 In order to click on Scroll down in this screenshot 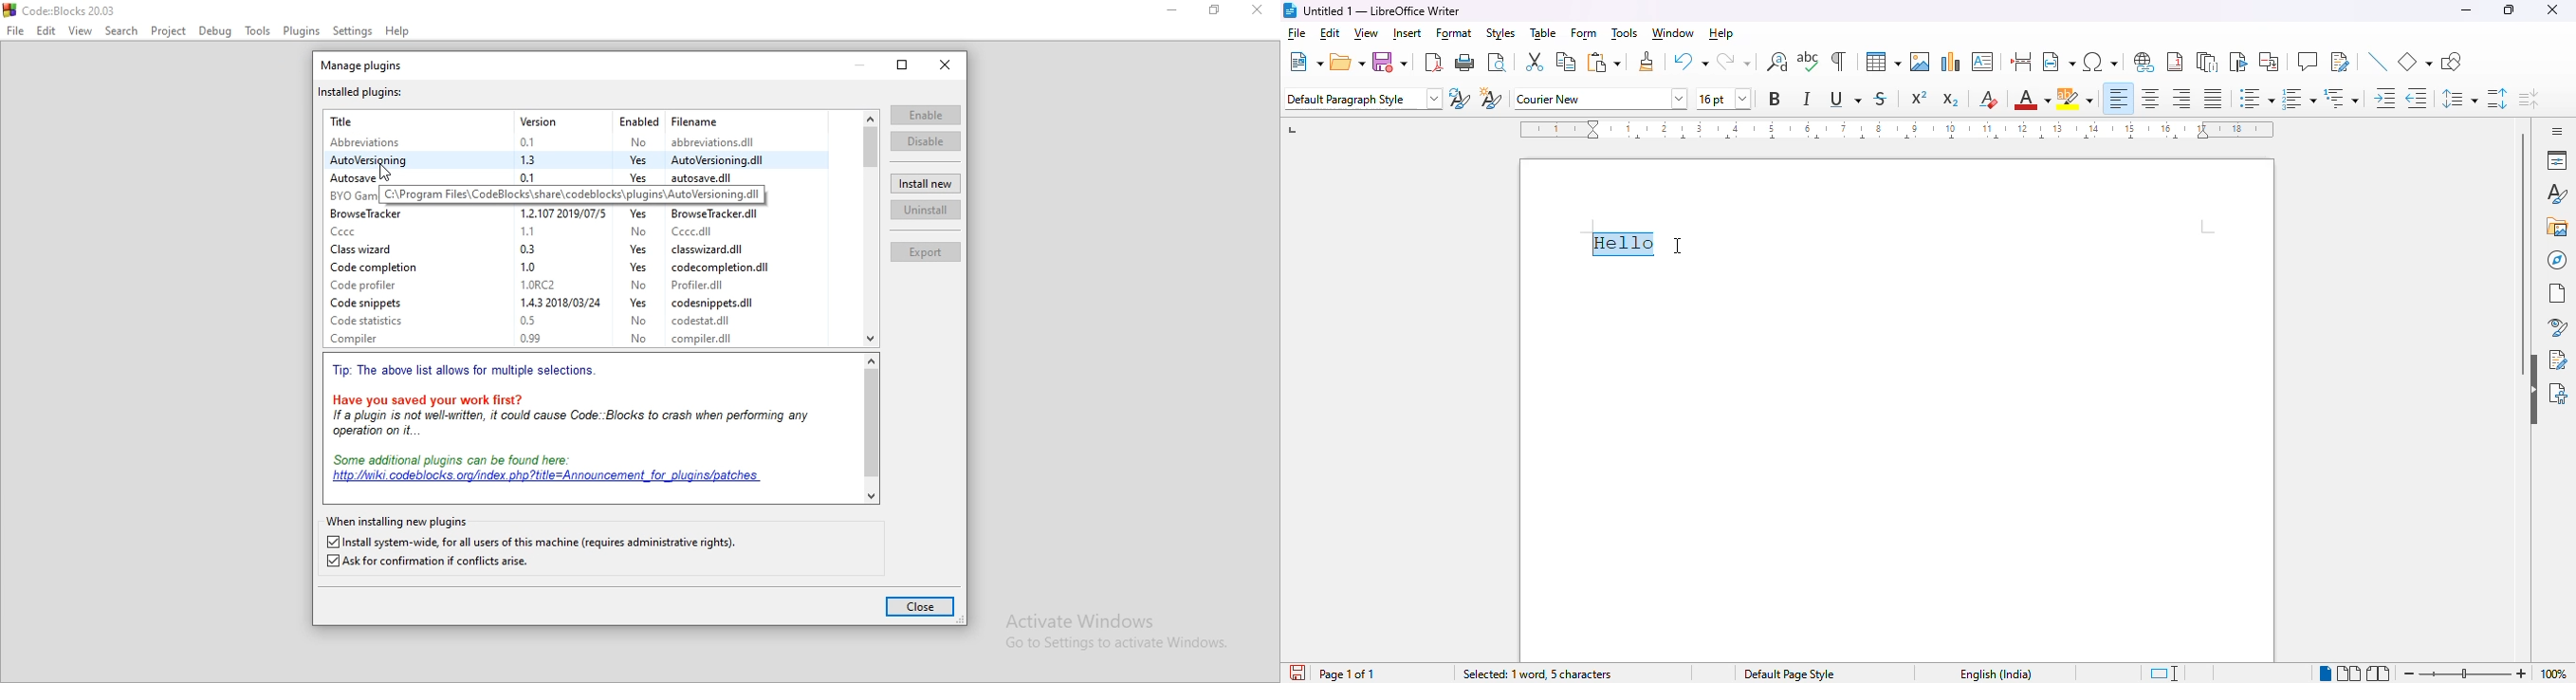, I will do `click(872, 340)`.